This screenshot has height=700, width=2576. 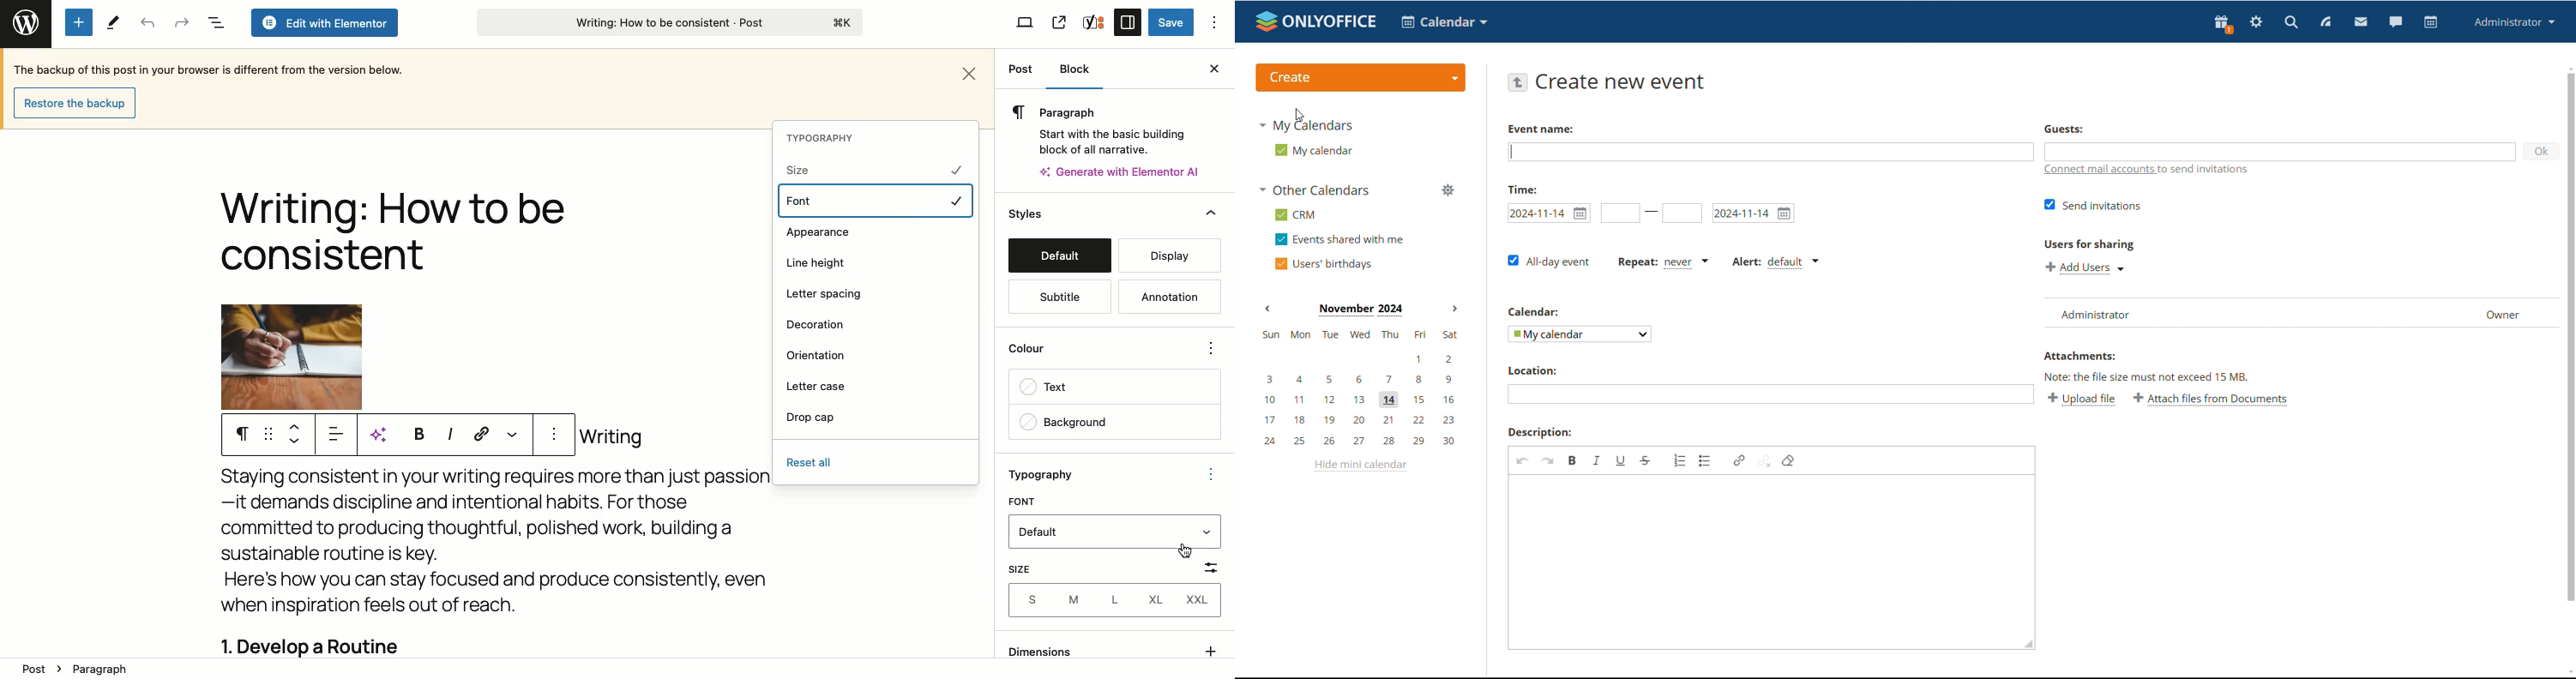 I want to click on TYPOGRAPHY, so click(x=824, y=138).